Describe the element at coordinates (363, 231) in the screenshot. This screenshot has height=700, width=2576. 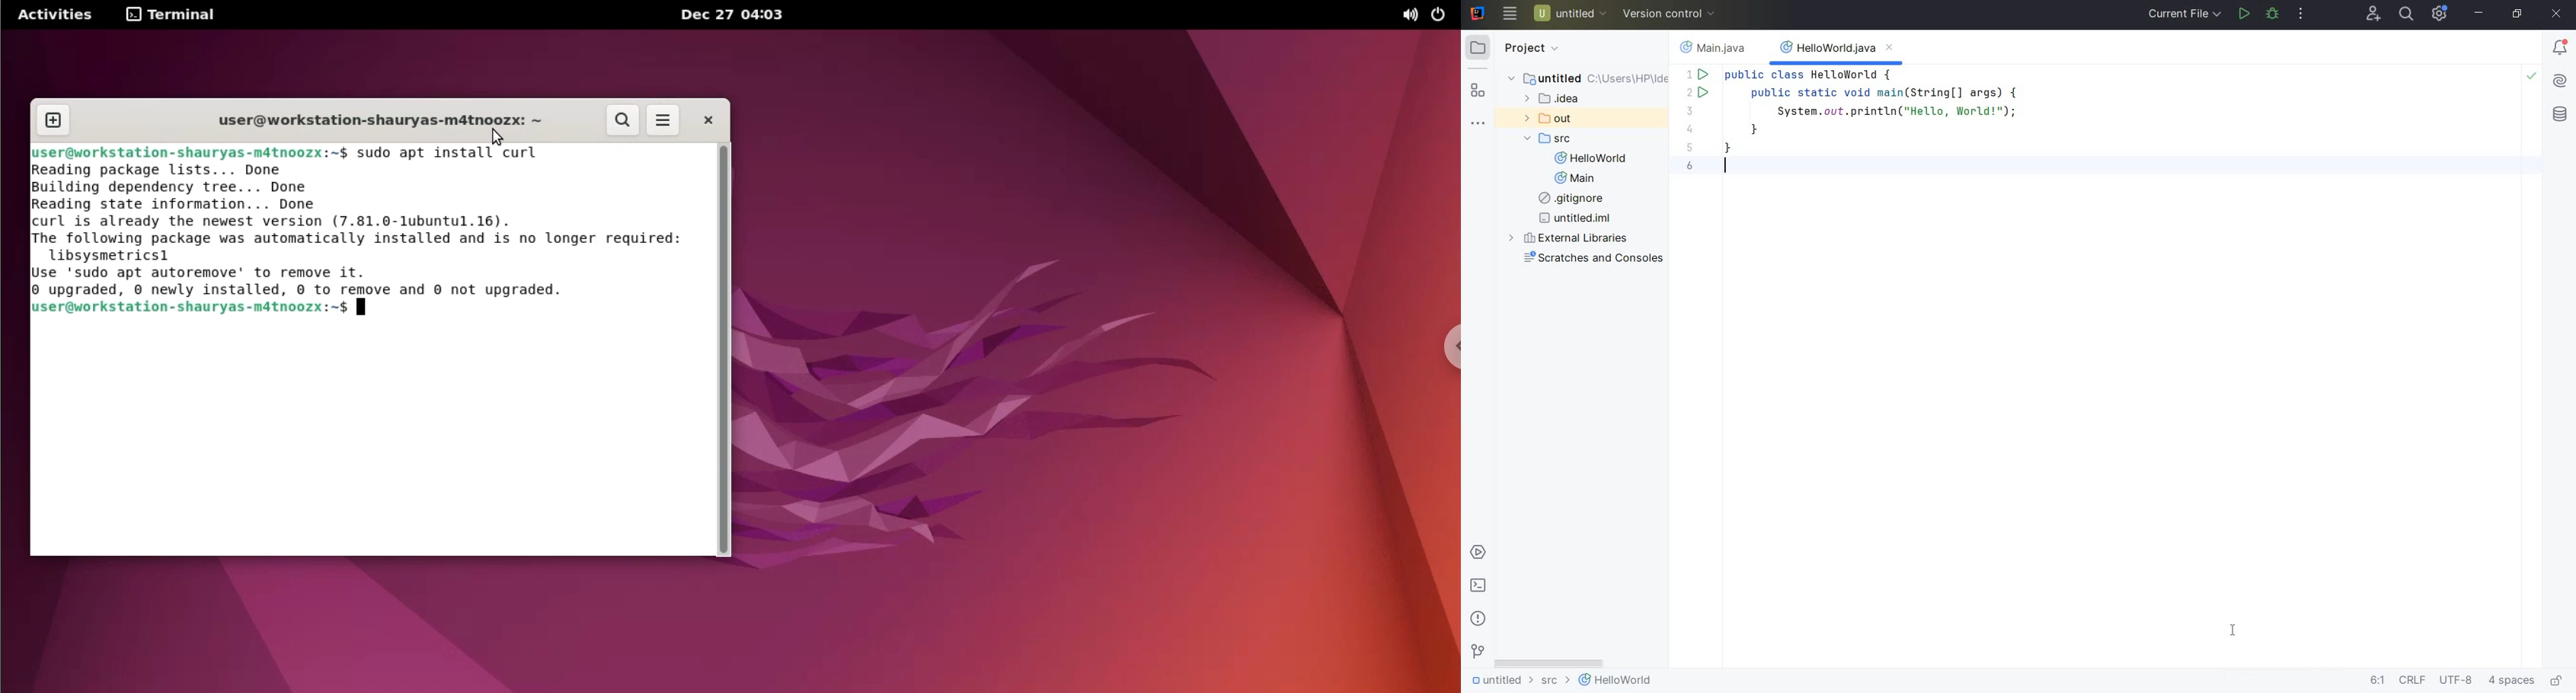
I see `installing package information` at that location.